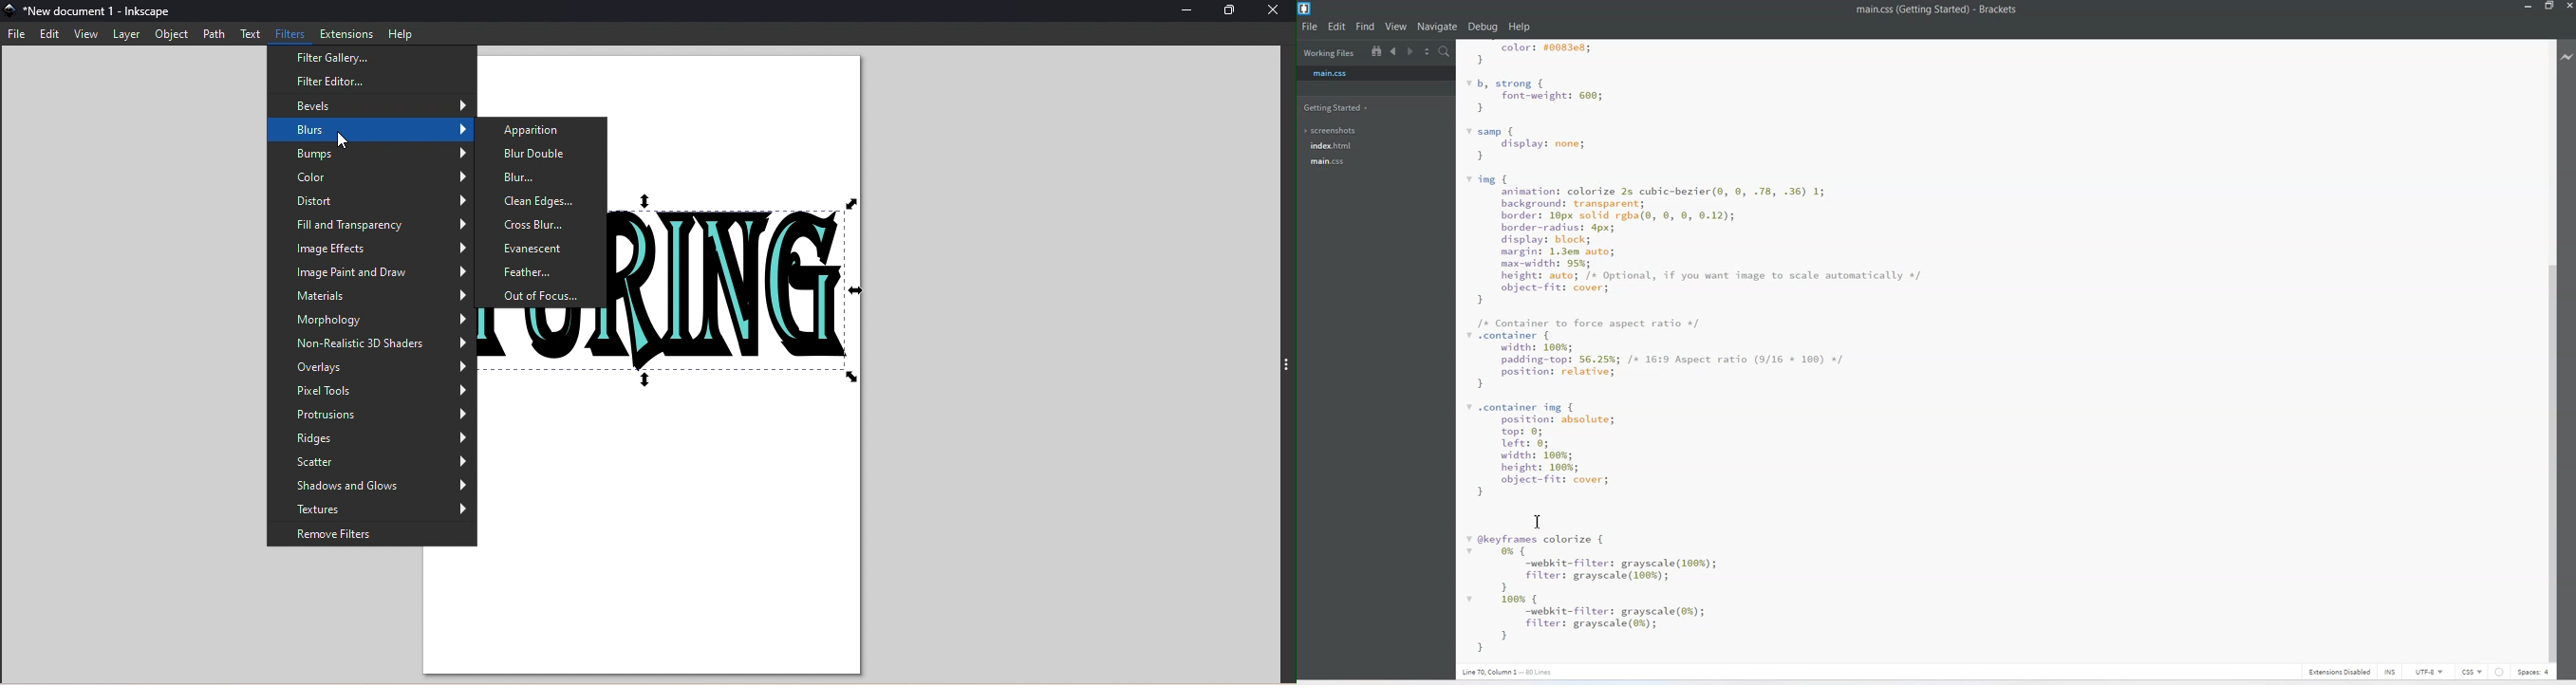  What do you see at coordinates (128, 35) in the screenshot?
I see `Layer` at bounding box center [128, 35].